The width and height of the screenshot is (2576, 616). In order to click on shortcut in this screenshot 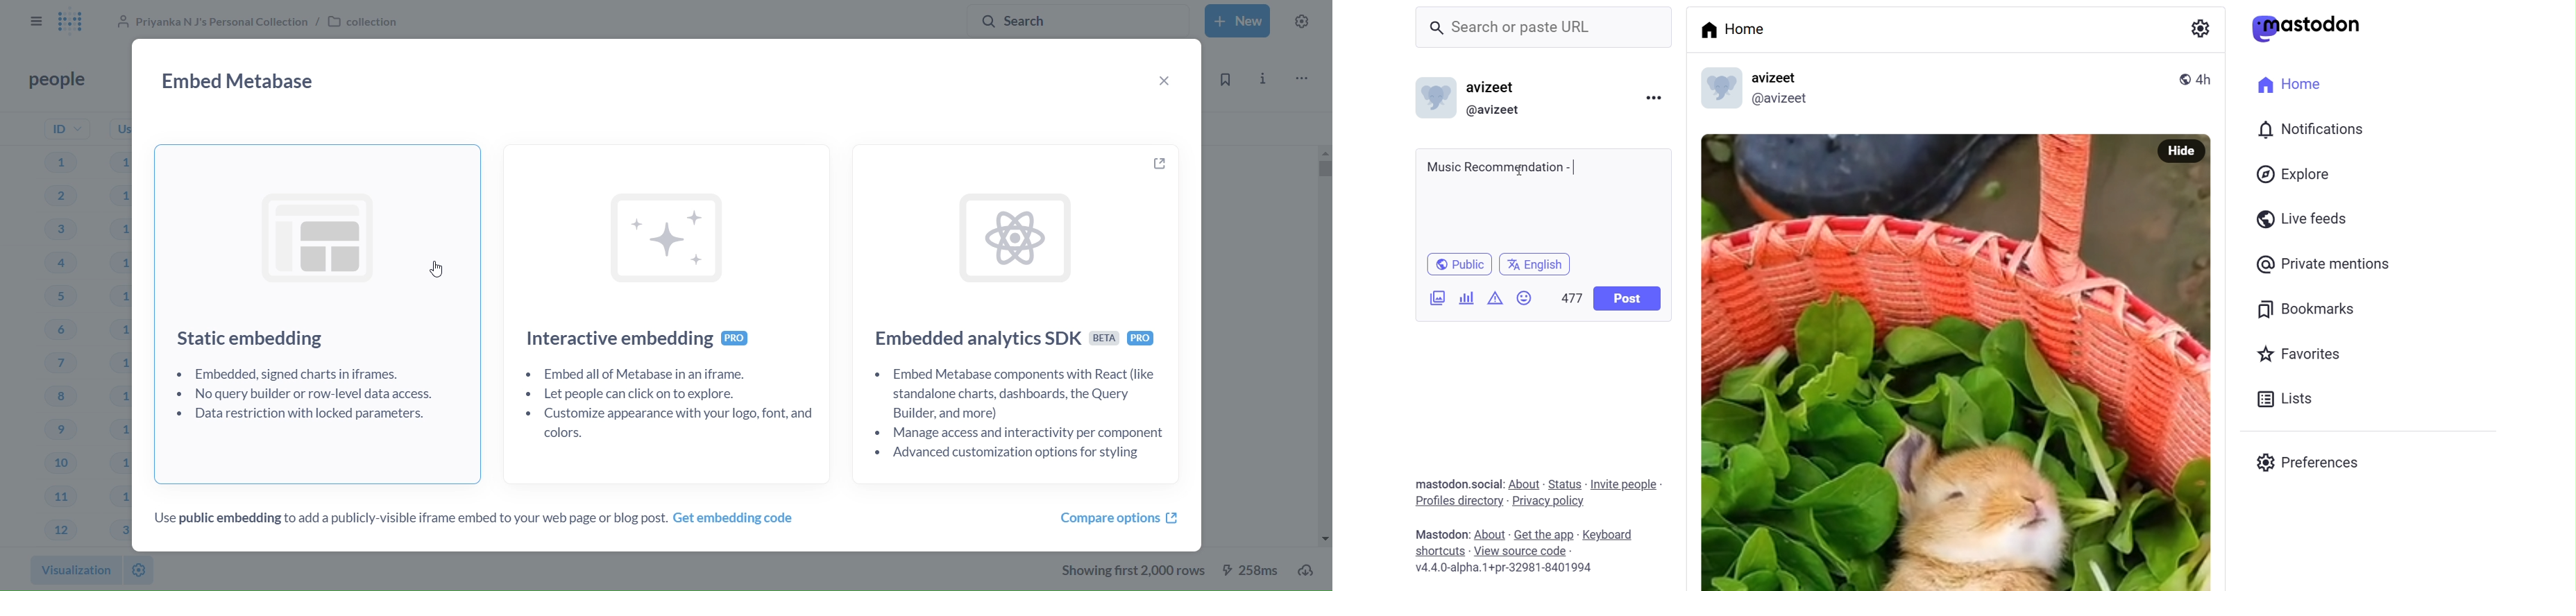, I will do `click(1439, 549)`.